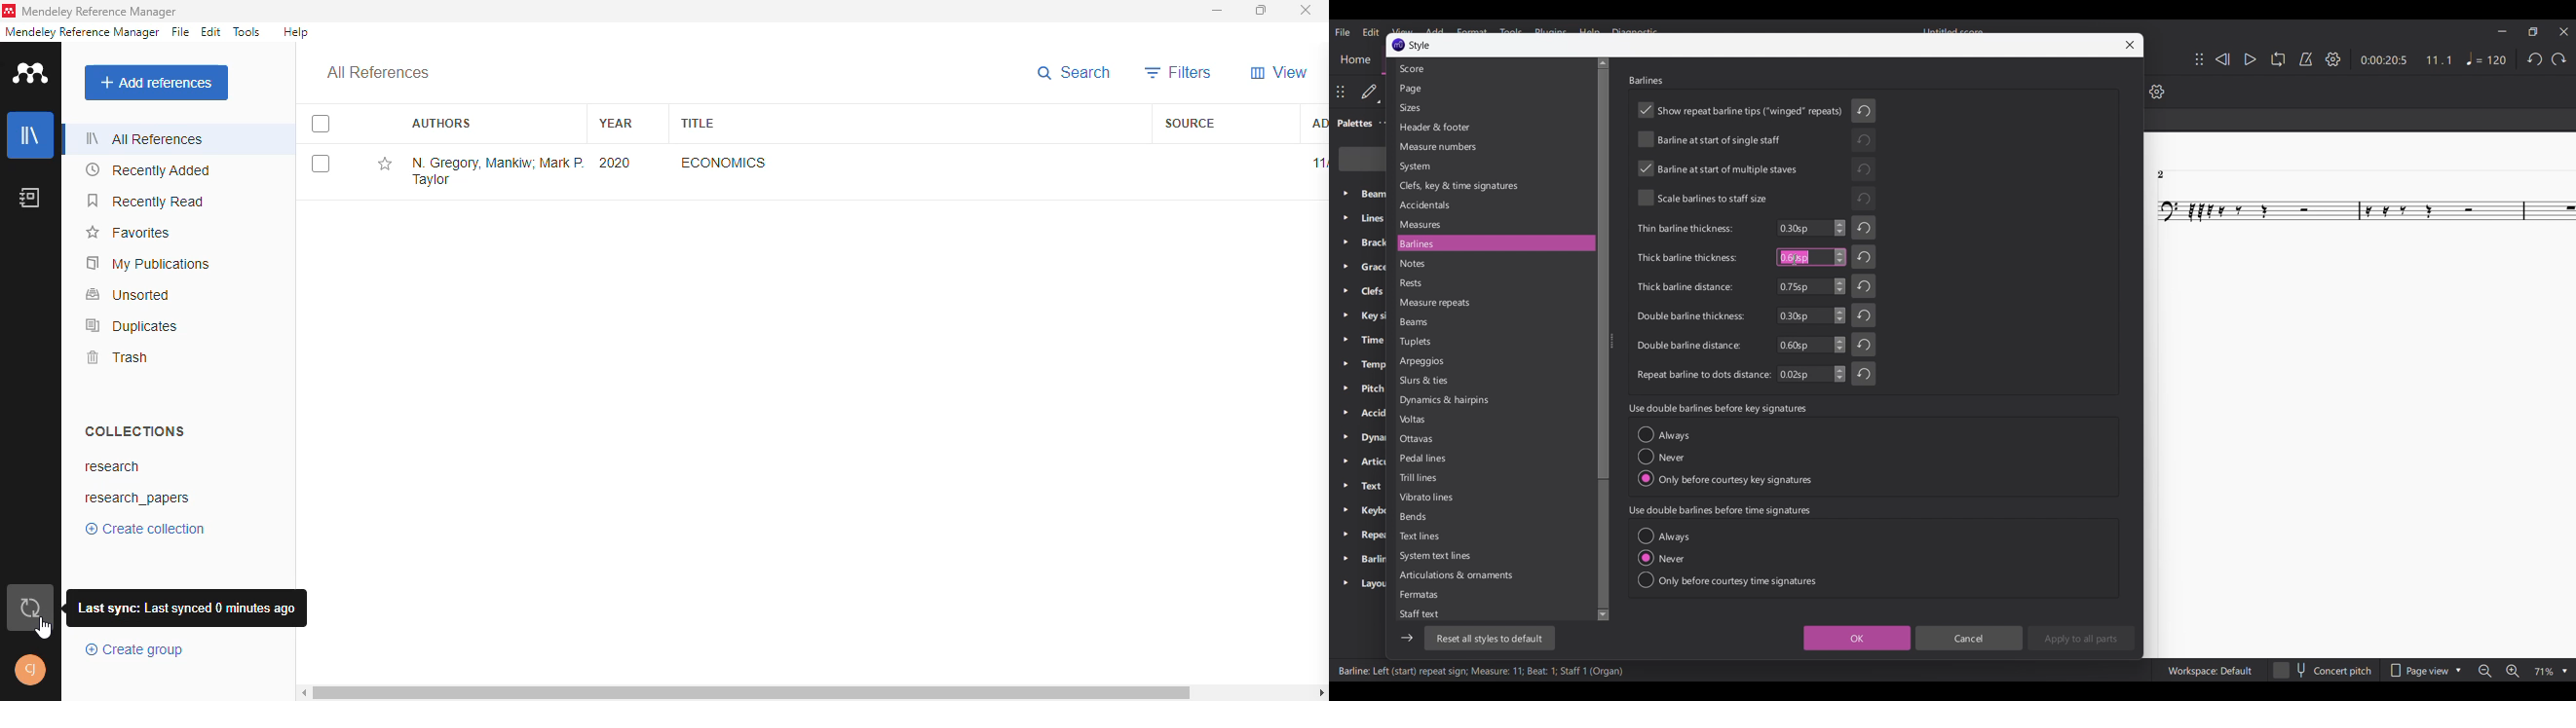 The image size is (2576, 728). I want to click on mendeley reference manager, so click(82, 32).